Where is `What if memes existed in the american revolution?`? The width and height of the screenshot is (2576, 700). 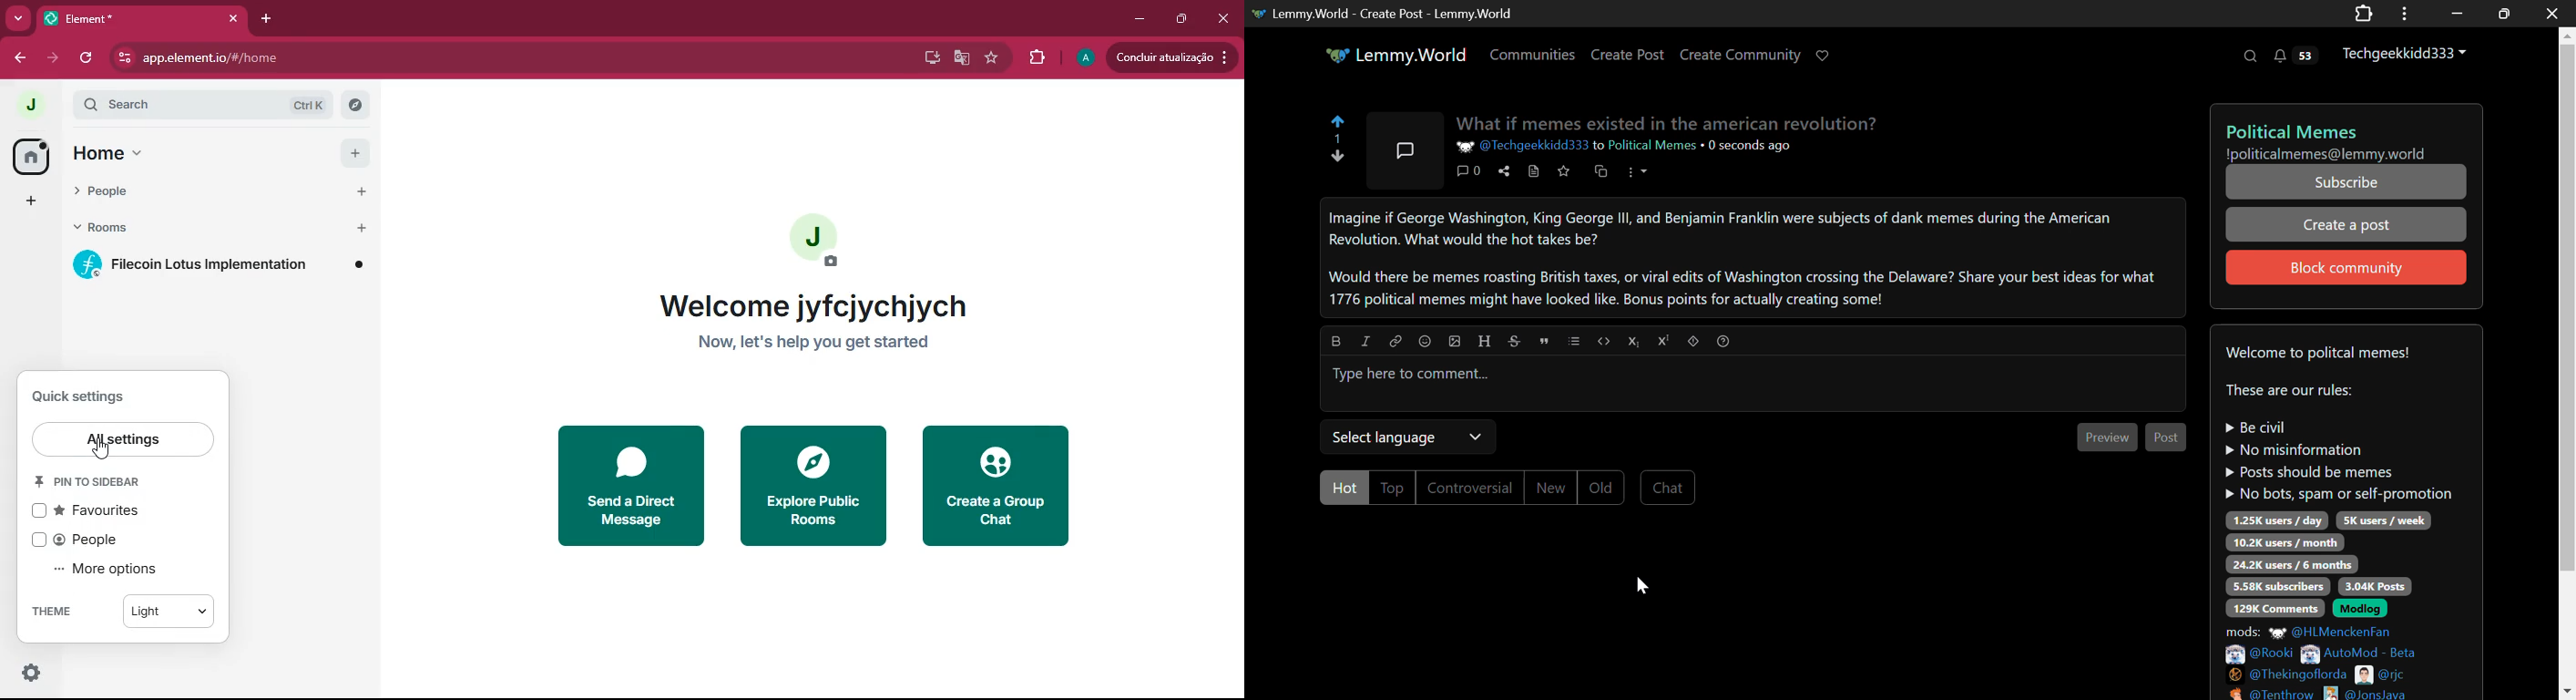 What if memes existed in the american revolution? is located at coordinates (1672, 124).